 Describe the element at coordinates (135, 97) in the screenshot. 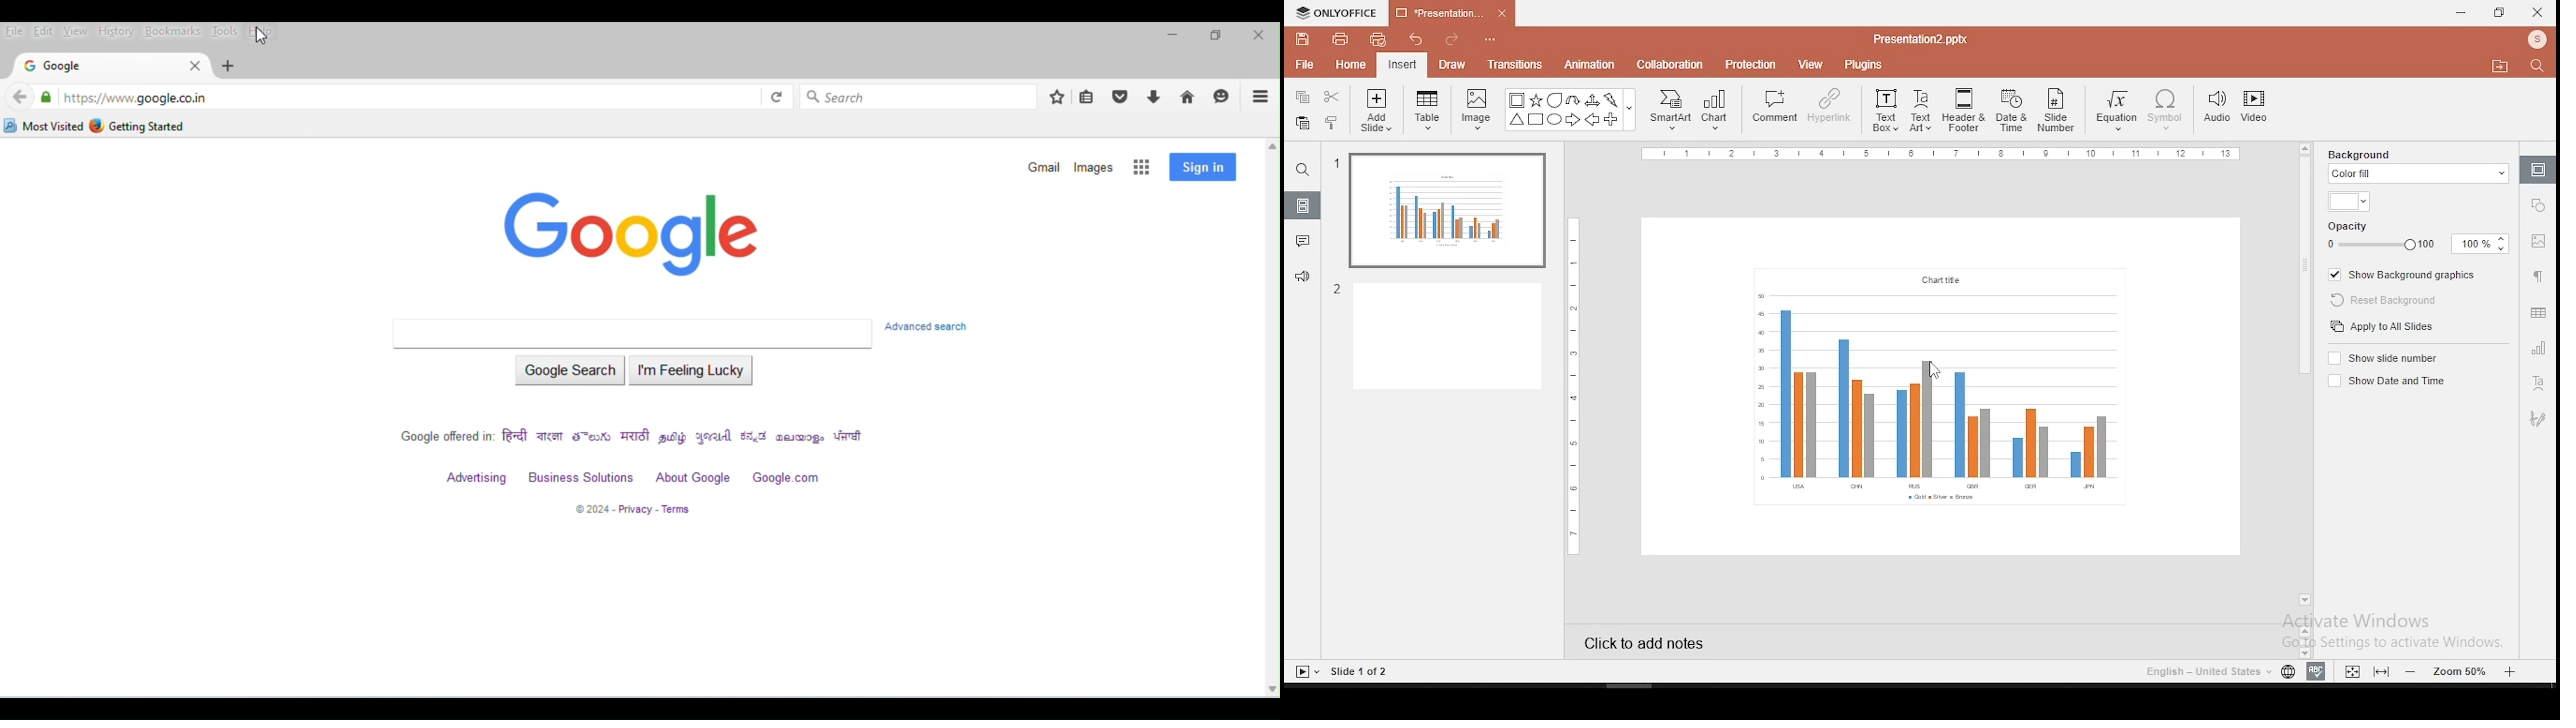

I see `web address of google home page` at that location.